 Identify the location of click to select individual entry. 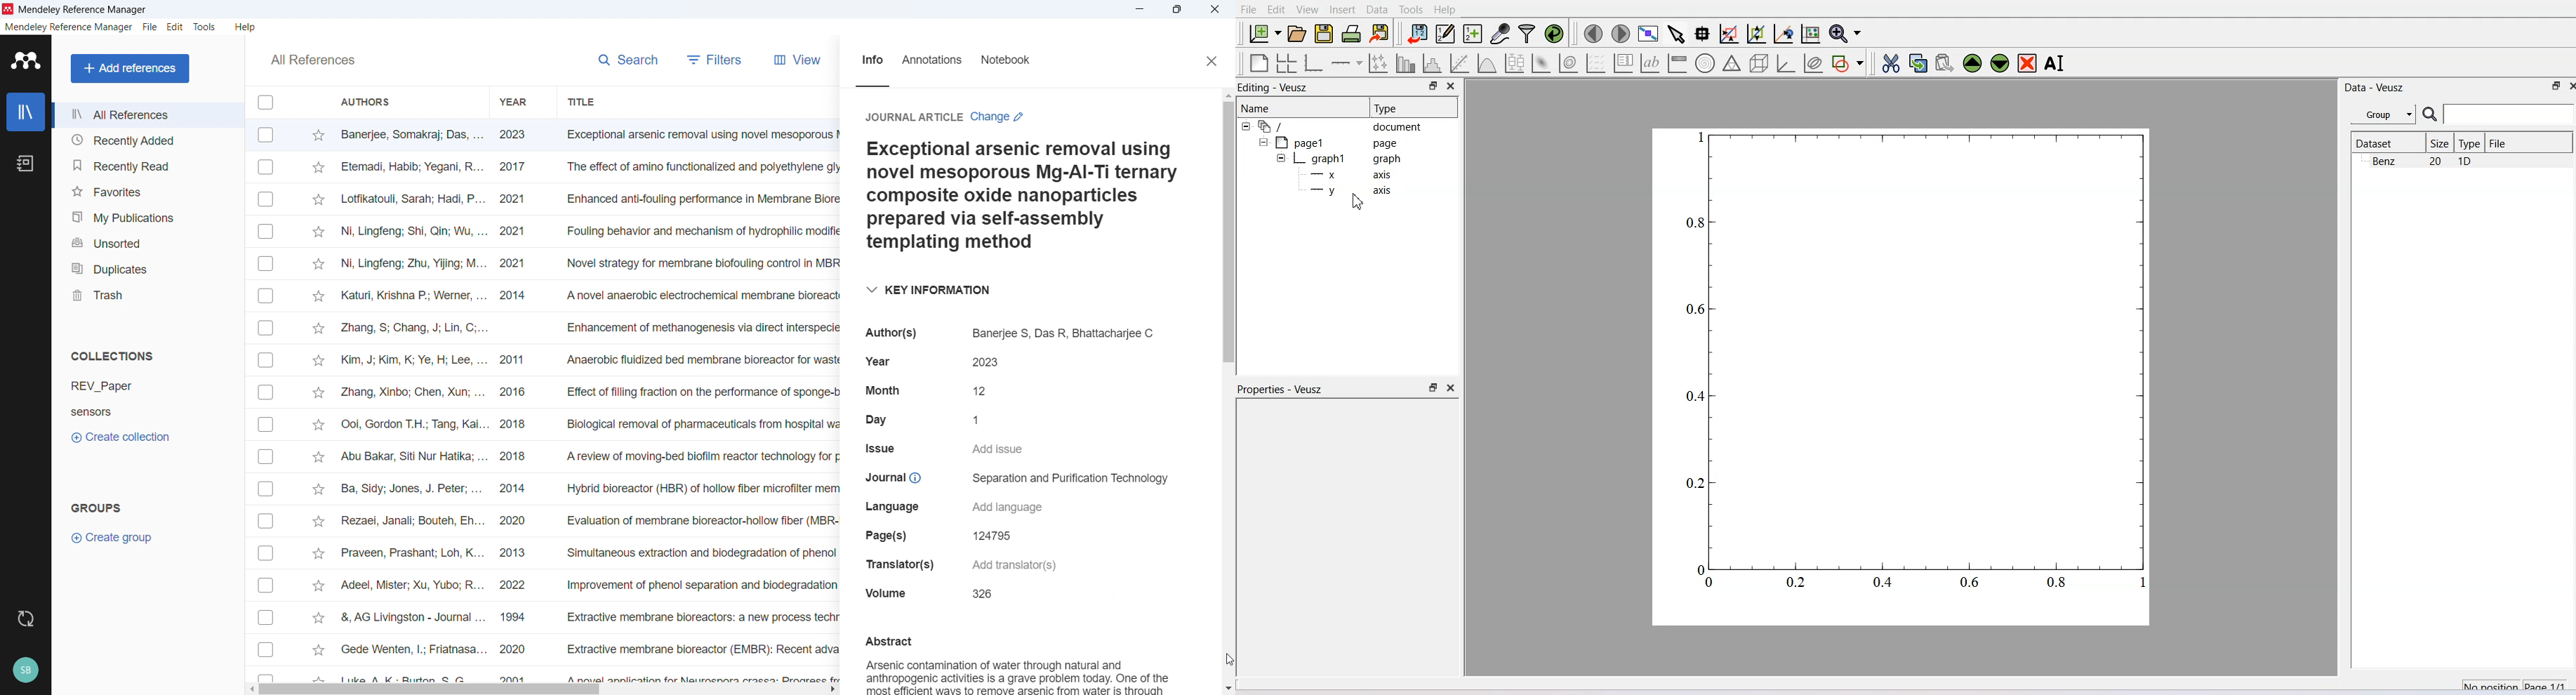
(265, 555).